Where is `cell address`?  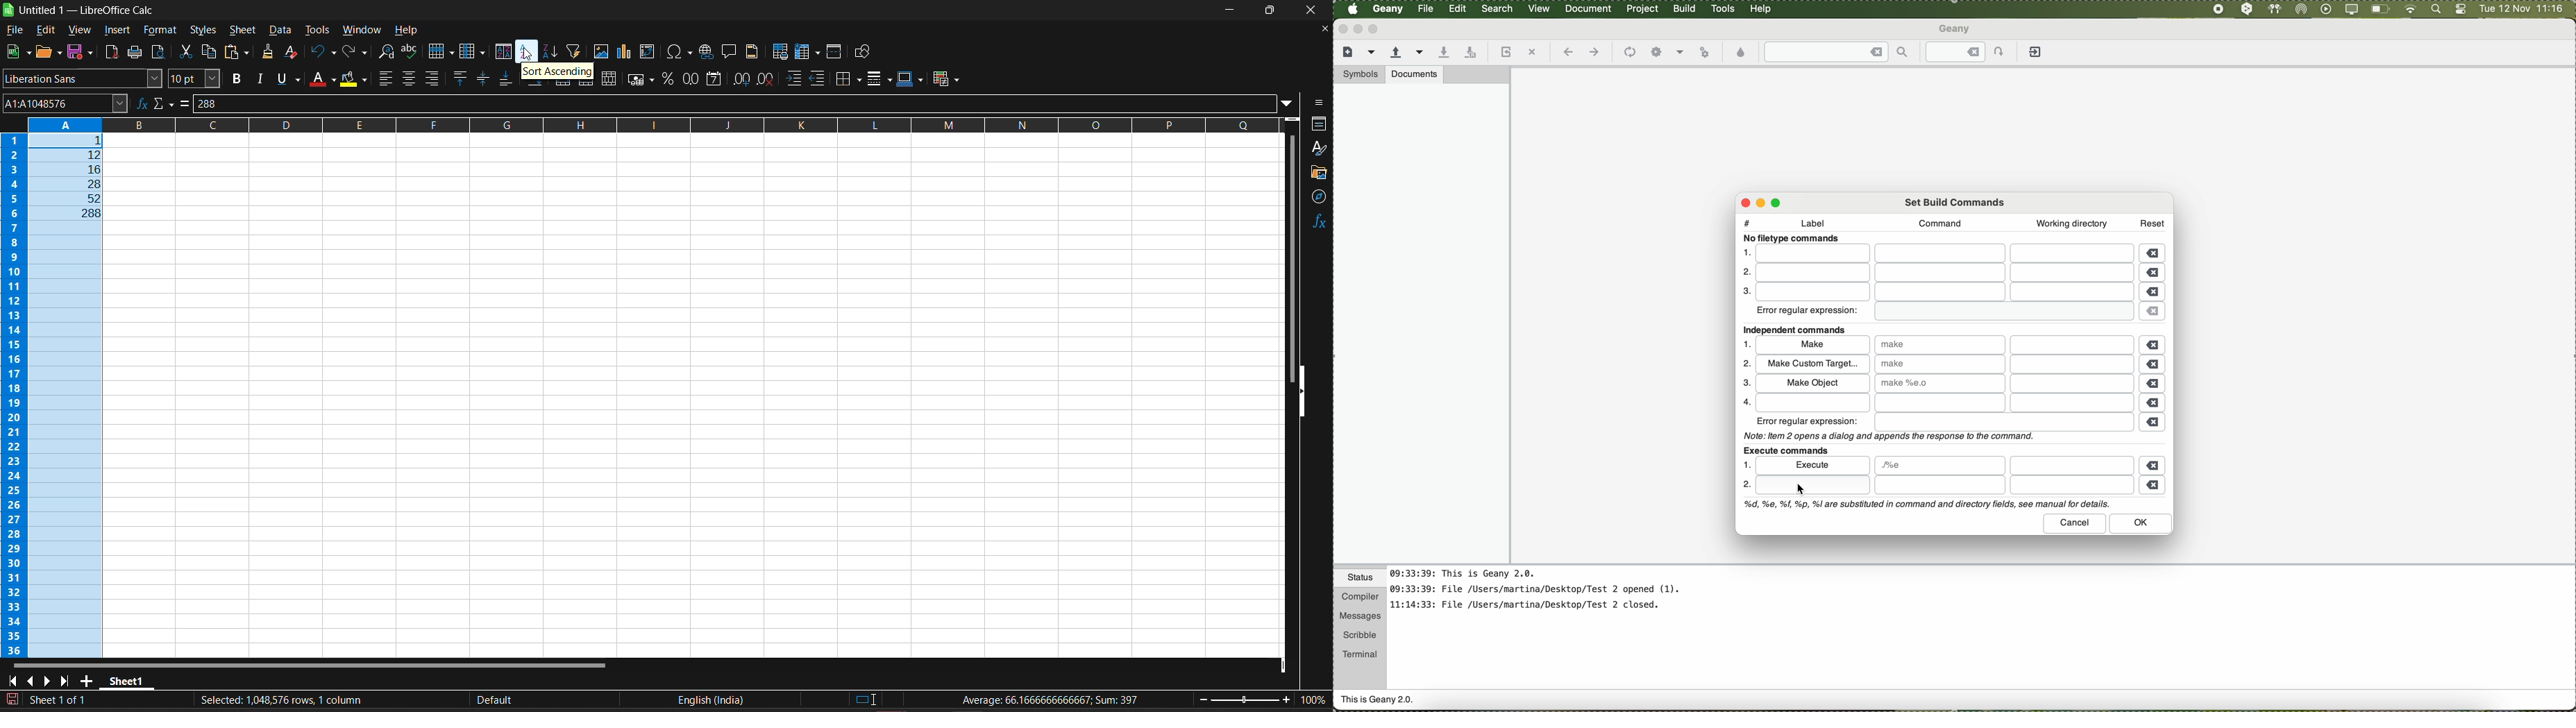
cell address is located at coordinates (65, 104).